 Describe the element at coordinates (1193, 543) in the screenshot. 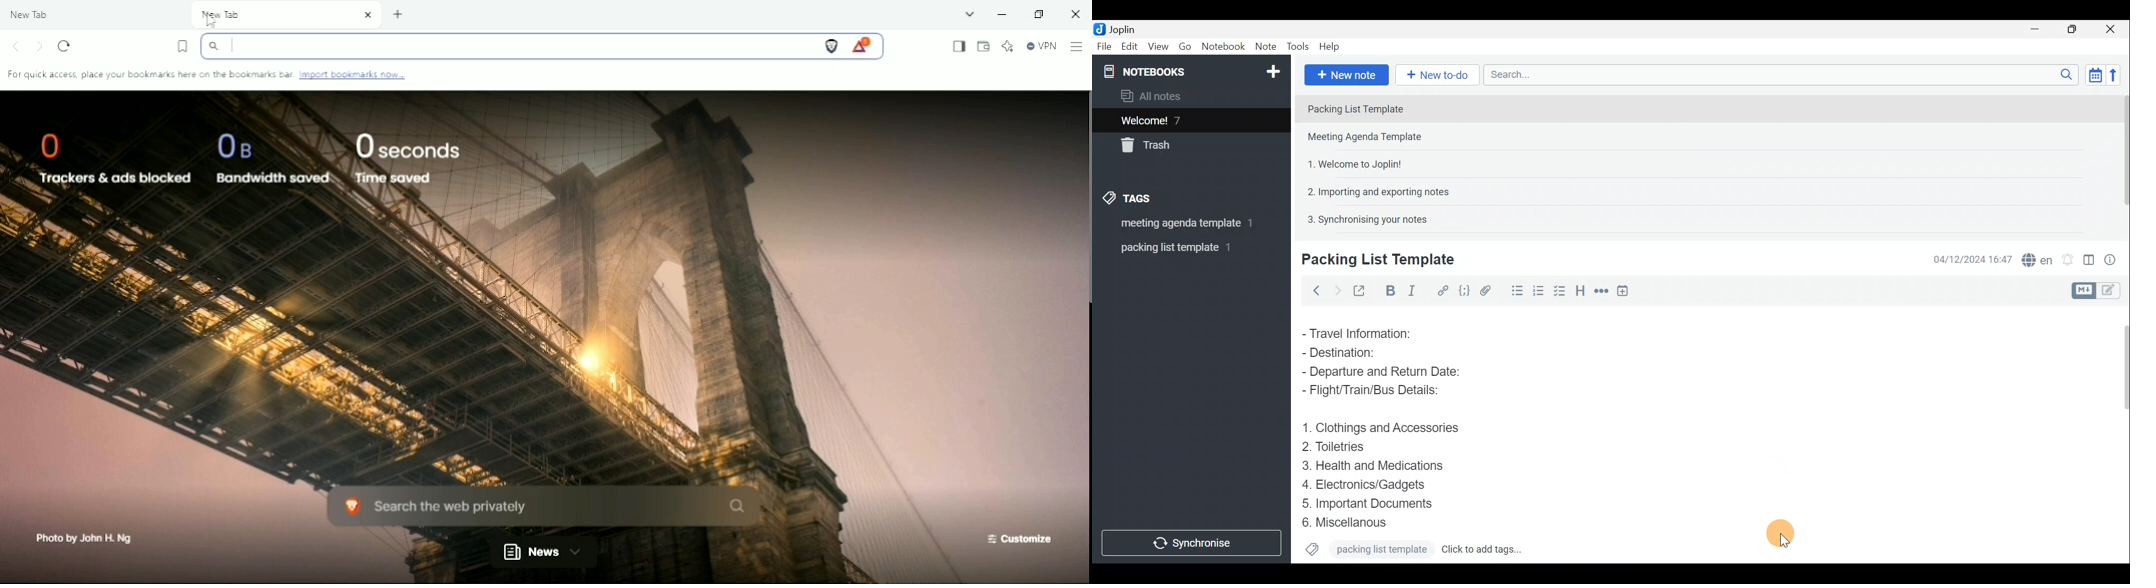

I see `Synchronise` at that location.